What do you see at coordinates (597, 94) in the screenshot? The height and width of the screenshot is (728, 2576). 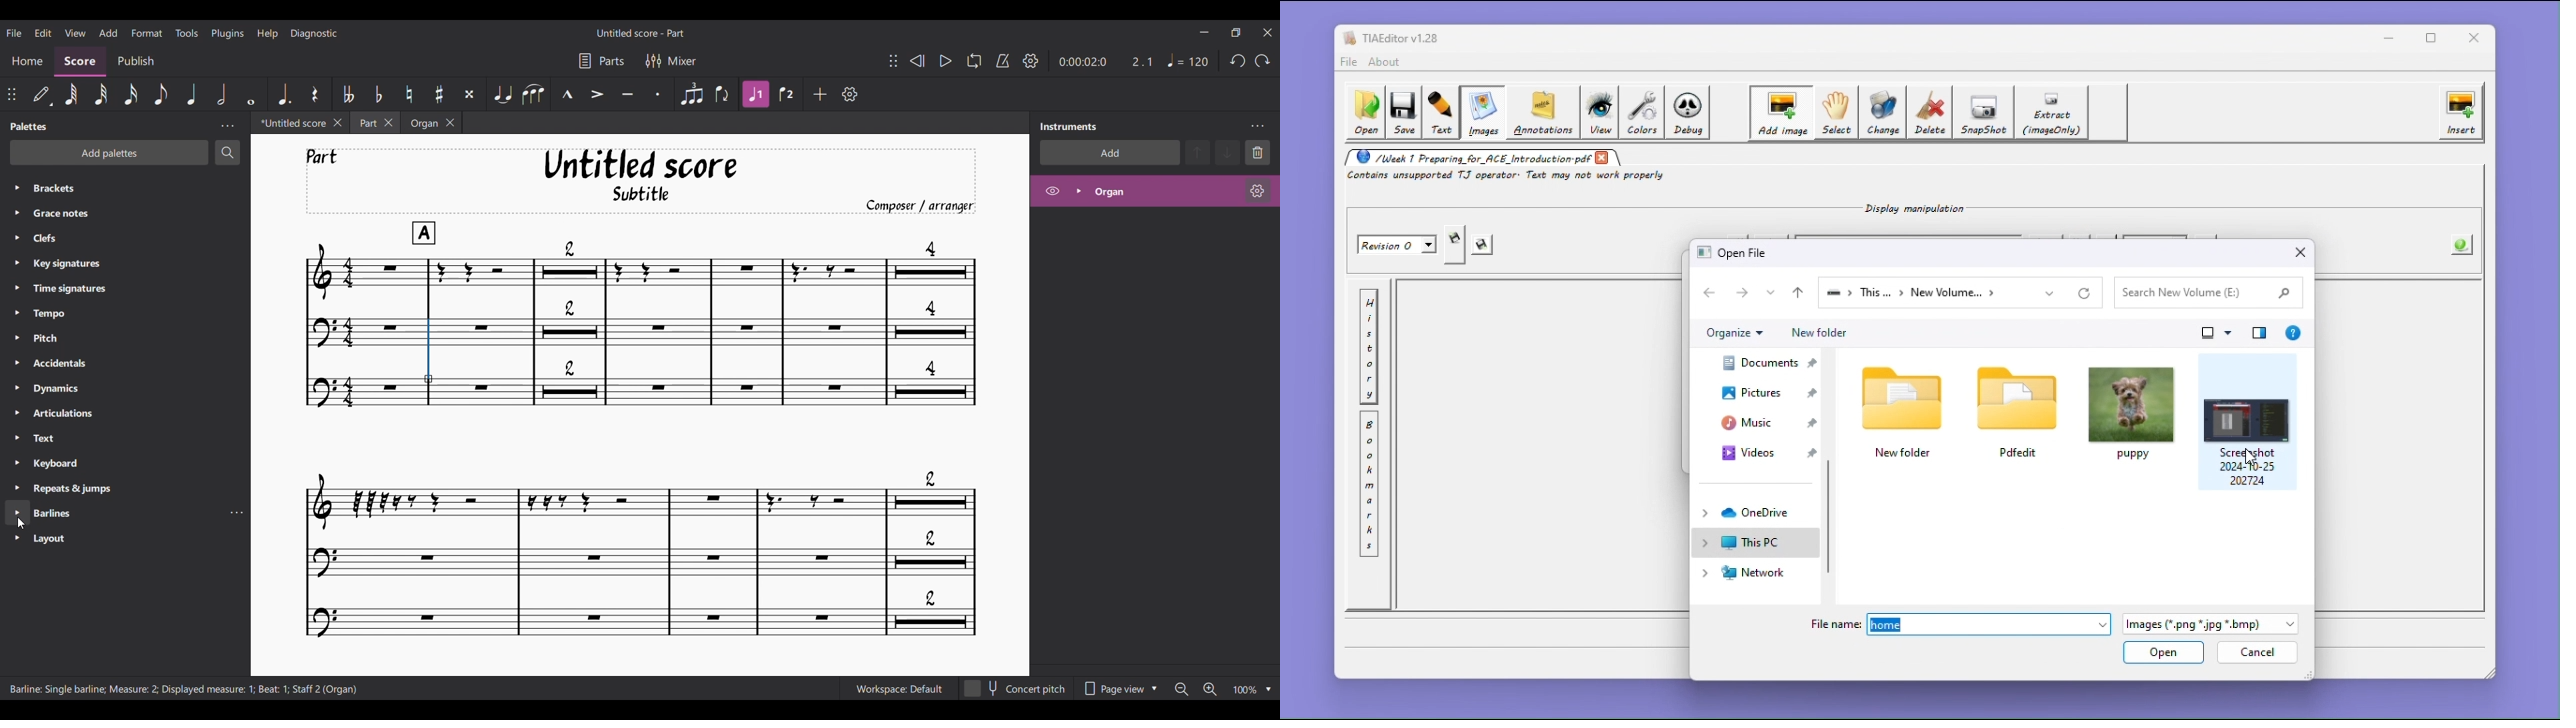 I see `Accent` at bounding box center [597, 94].